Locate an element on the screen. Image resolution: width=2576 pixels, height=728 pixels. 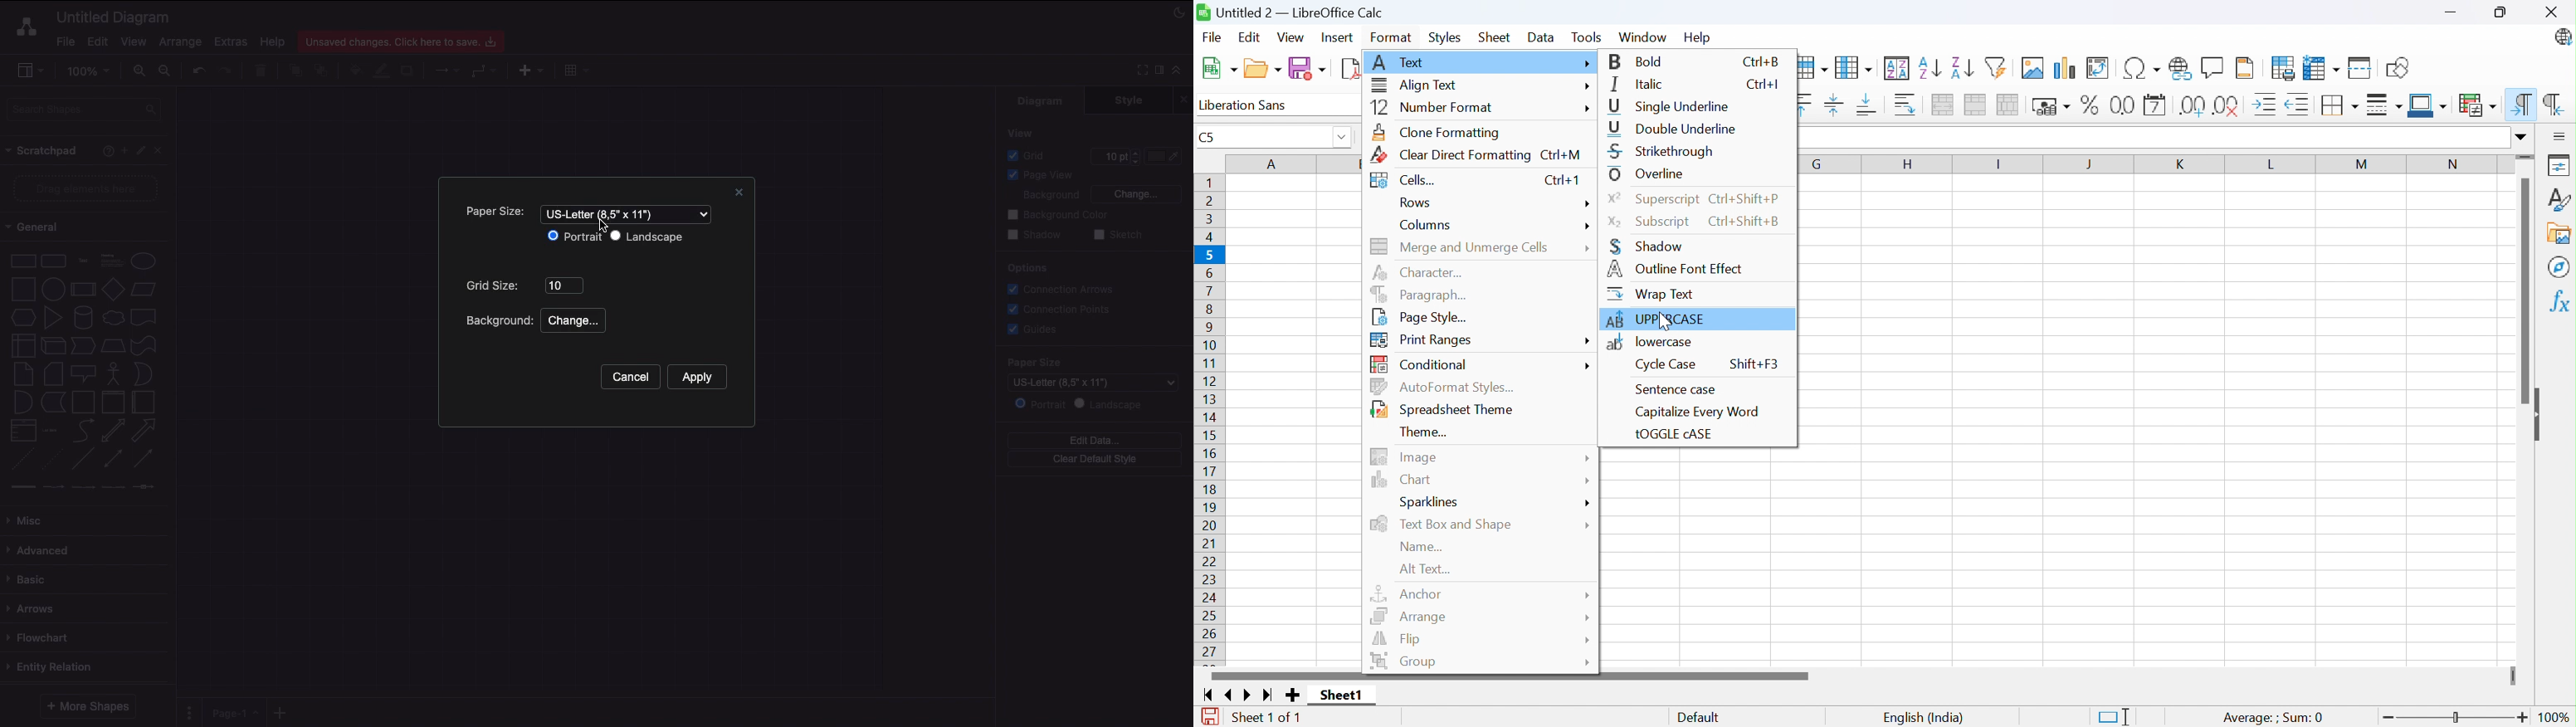
Slider is located at coordinates (2525, 158).